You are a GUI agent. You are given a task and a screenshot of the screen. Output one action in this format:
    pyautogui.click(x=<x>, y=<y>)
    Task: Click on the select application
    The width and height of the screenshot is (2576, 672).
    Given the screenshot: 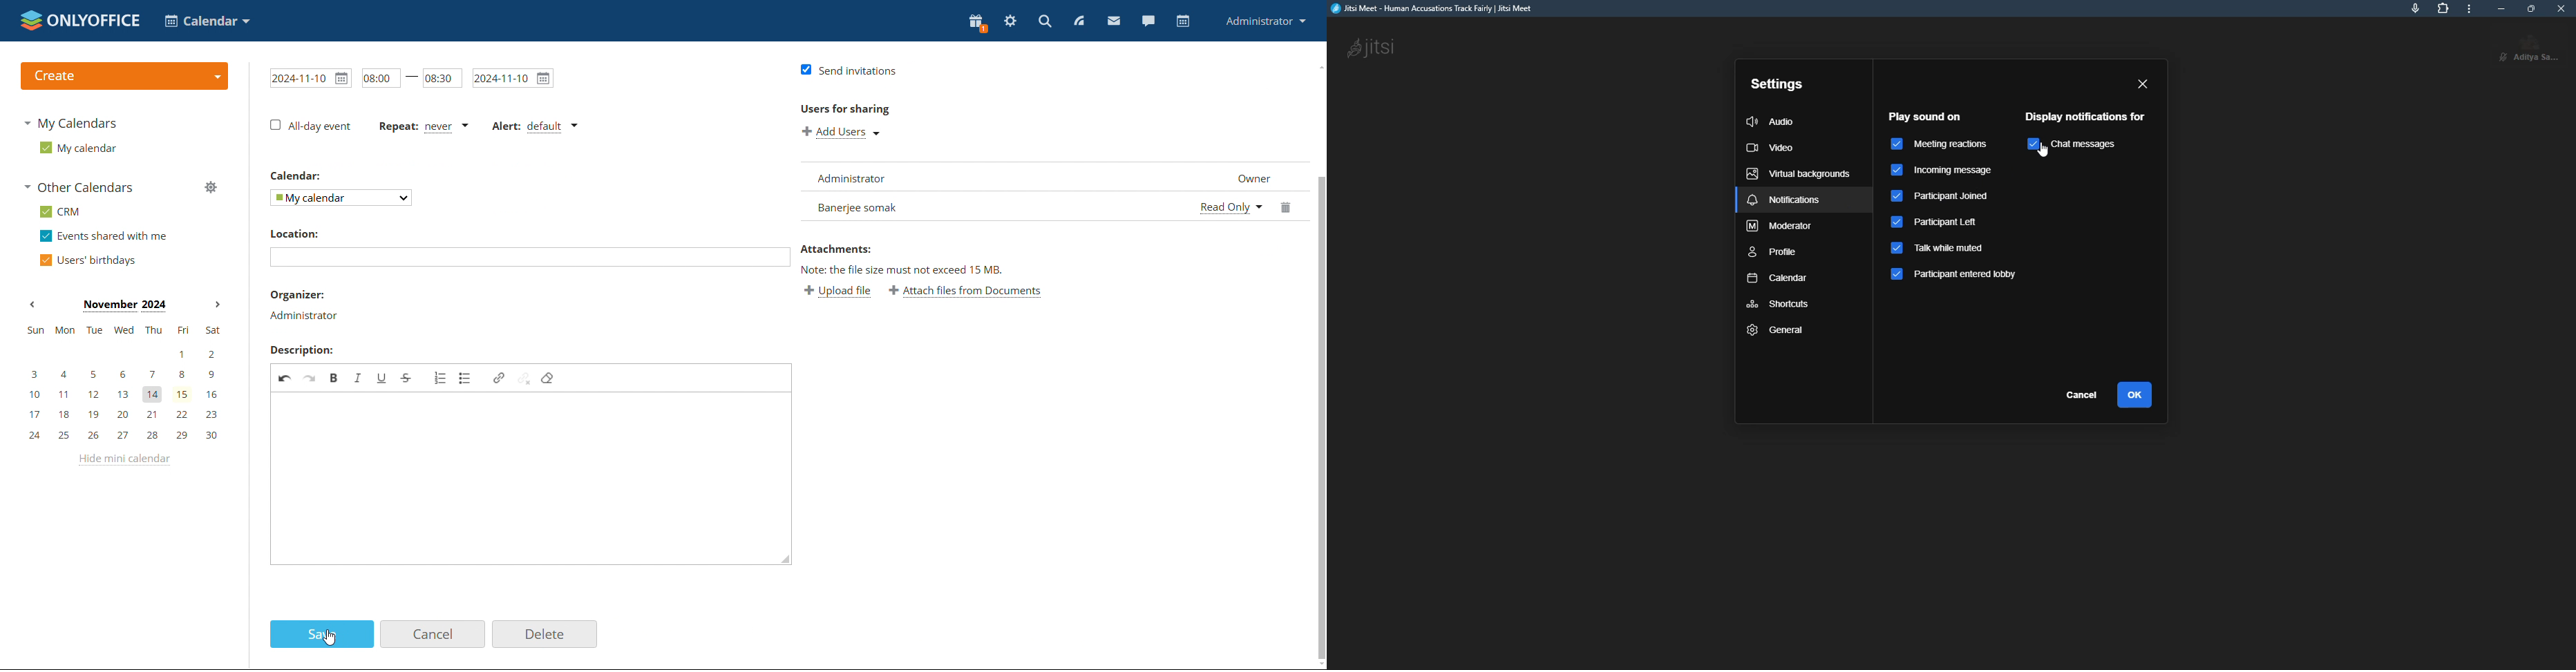 What is the action you would take?
    pyautogui.click(x=207, y=21)
    